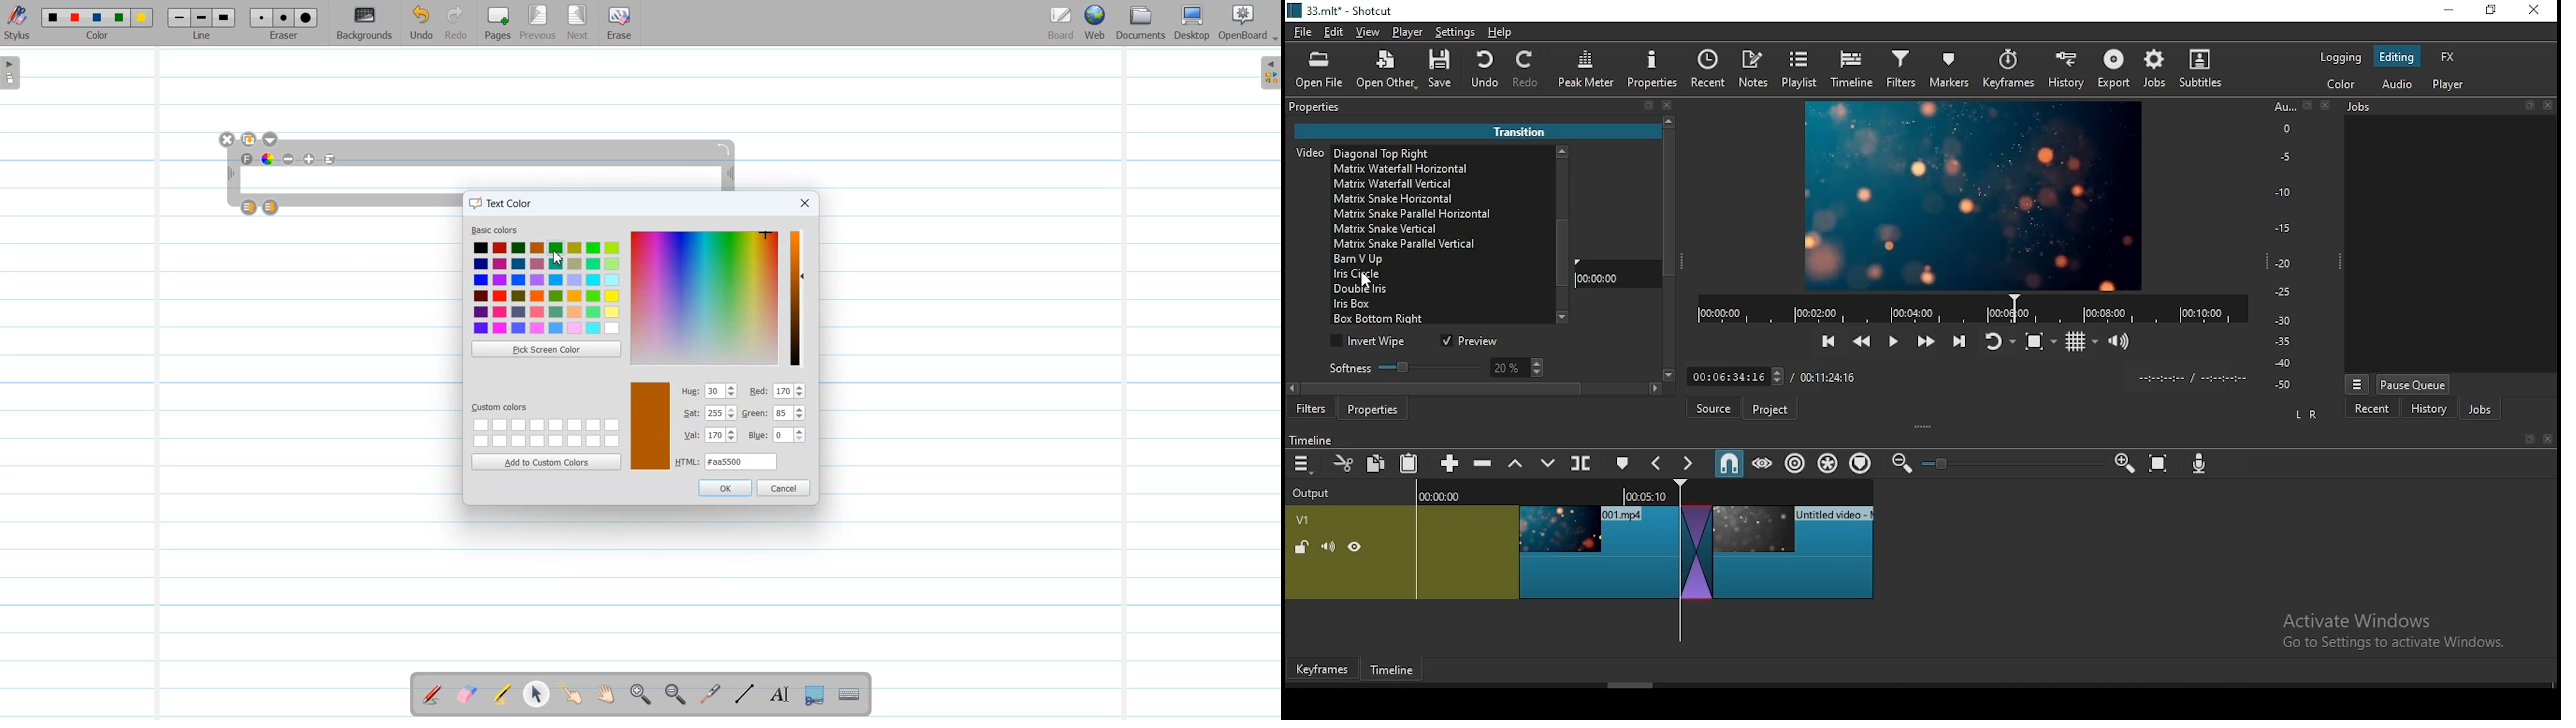  What do you see at coordinates (2341, 57) in the screenshot?
I see `color` at bounding box center [2341, 57].